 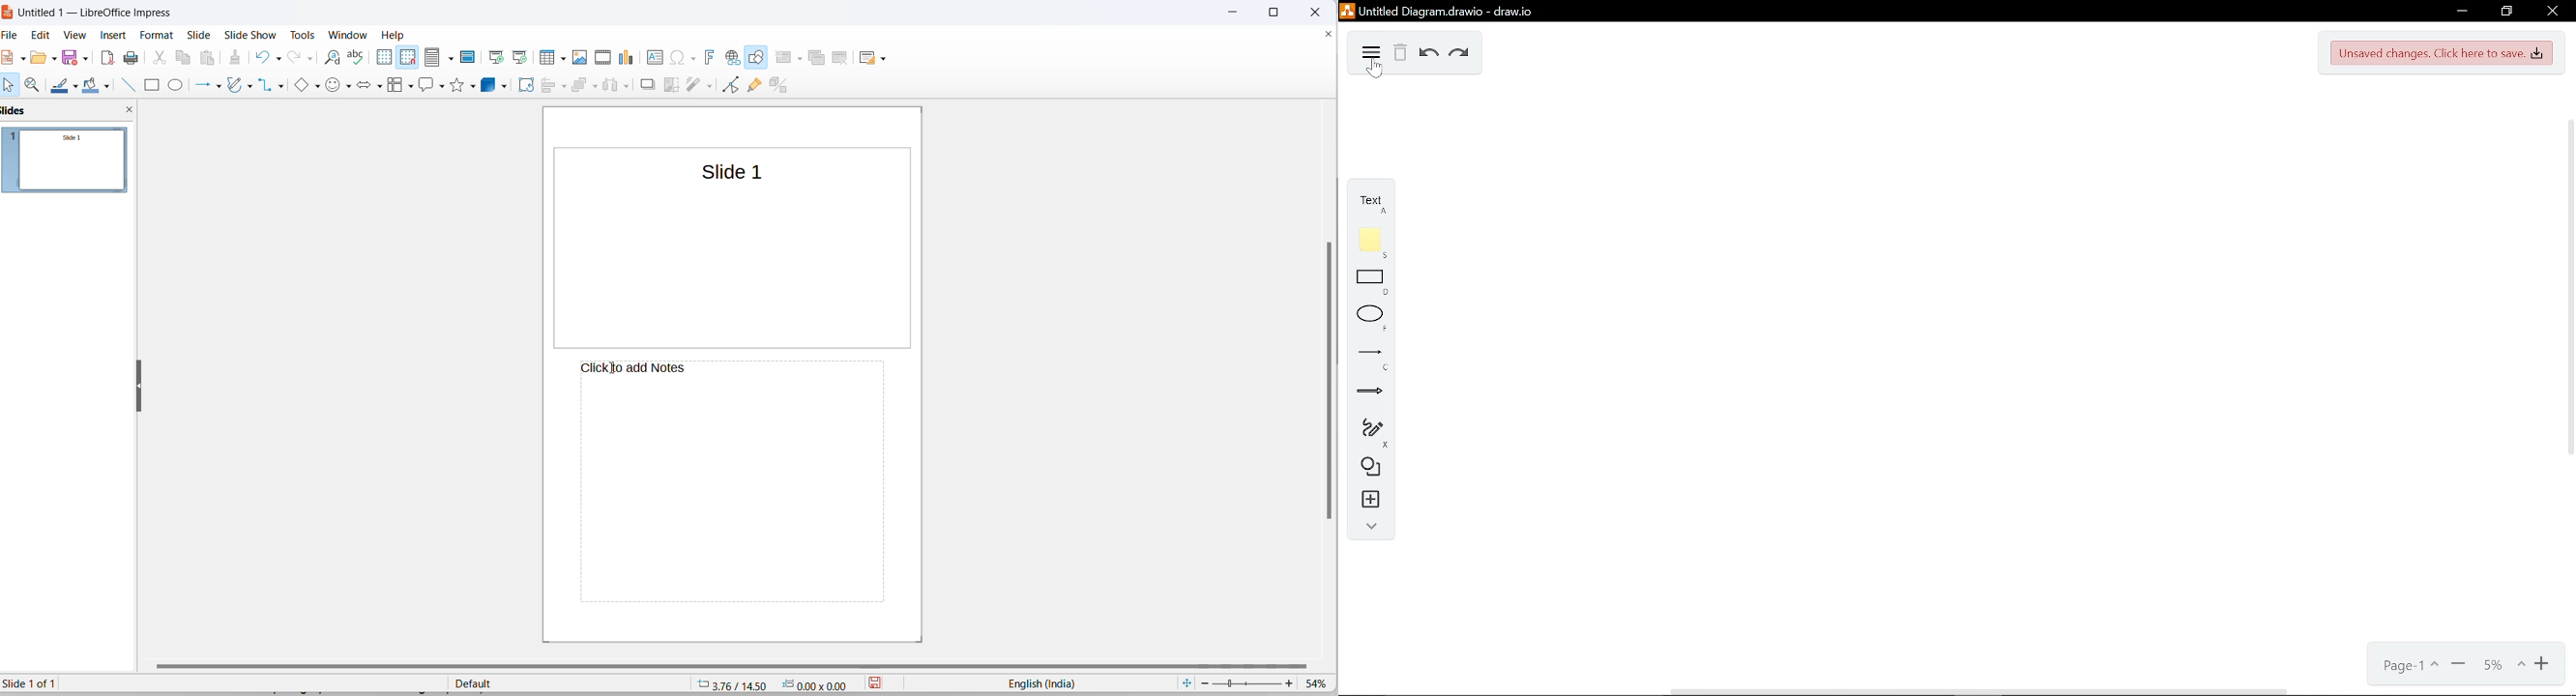 I want to click on insert, so click(x=115, y=36).